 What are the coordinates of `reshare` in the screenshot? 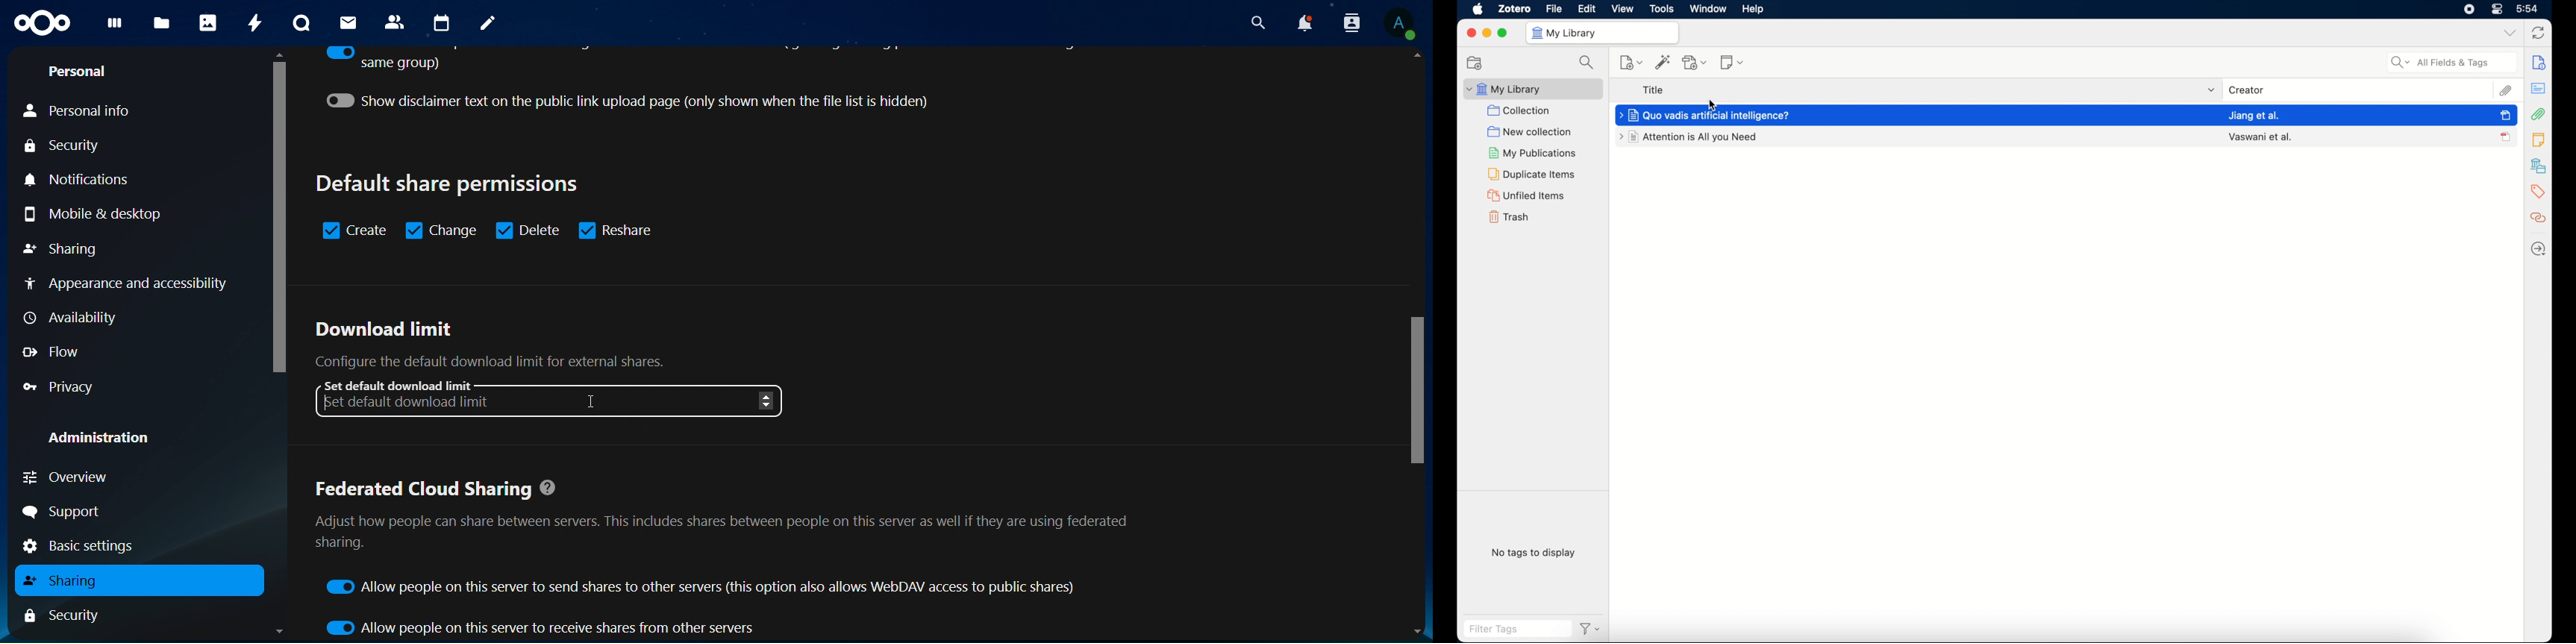 It's located at (622, 229).